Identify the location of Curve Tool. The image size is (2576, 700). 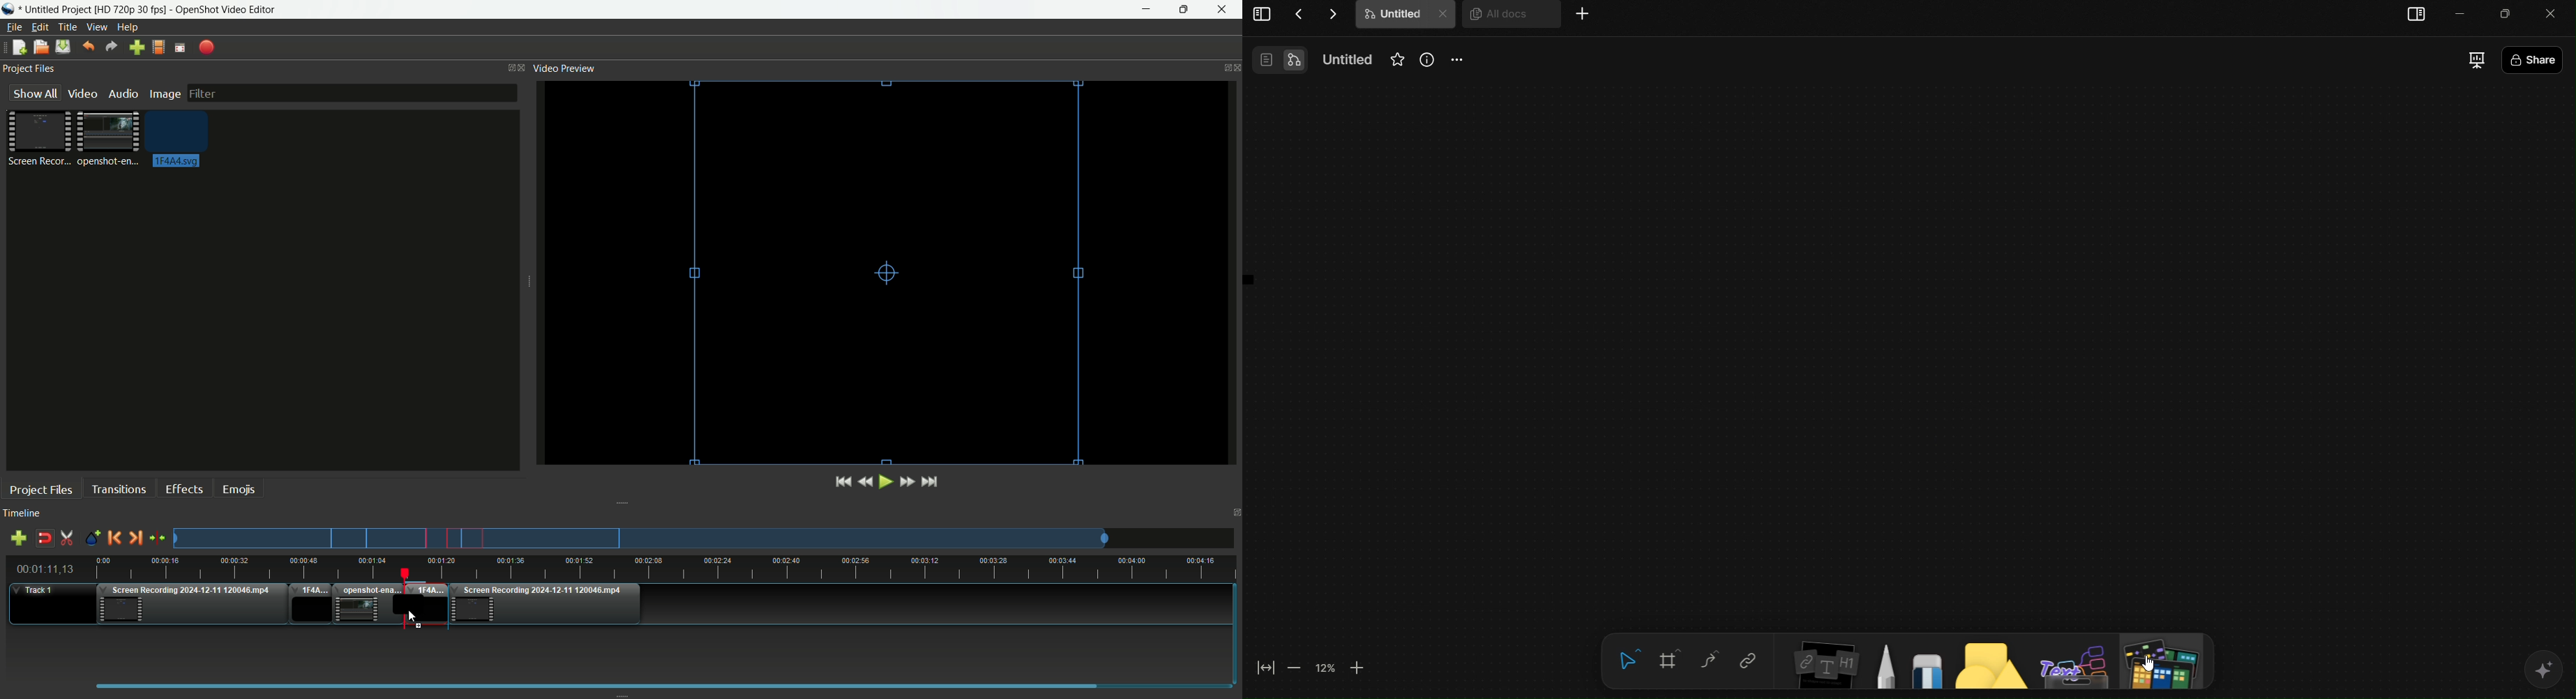
(1708, 661).